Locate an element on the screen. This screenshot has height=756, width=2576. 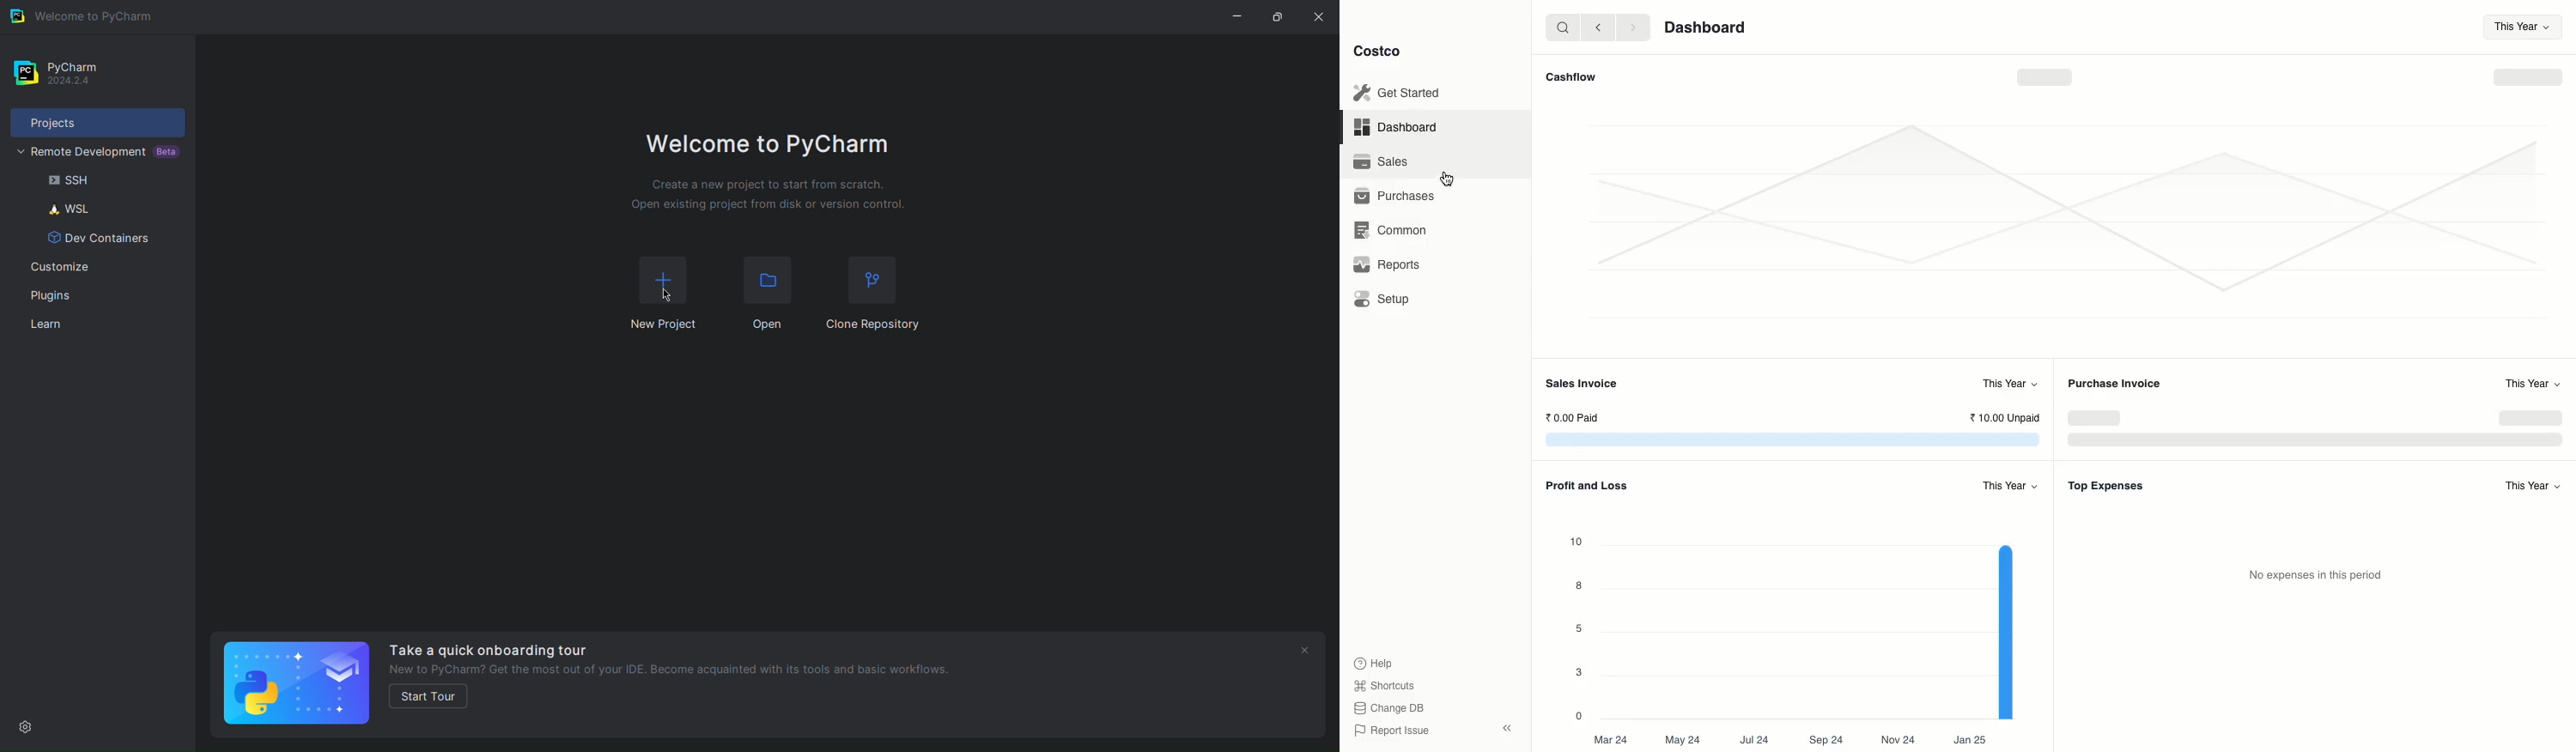
10.00 Unpaid is located at coordinates (2003, 417).